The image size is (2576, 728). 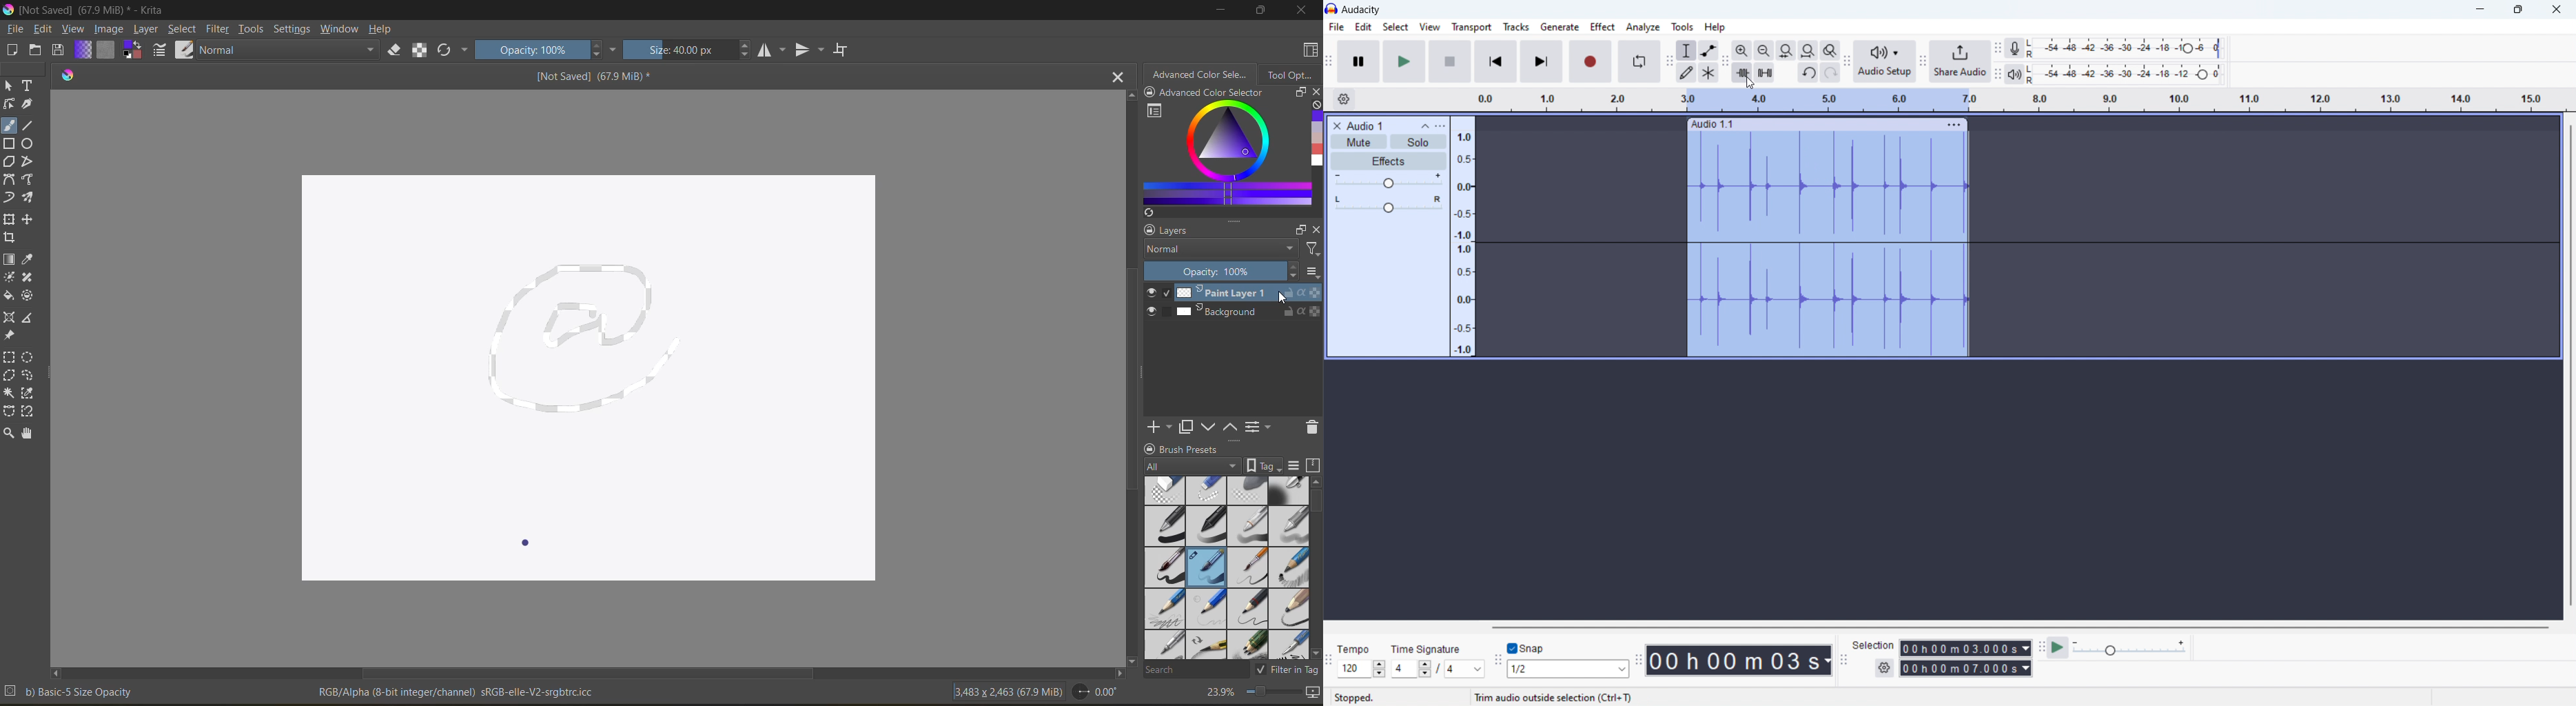 What do you see at coordinates (28, 317) in the screenshot?
I see `measure distance` at bounding box center [28, 317].